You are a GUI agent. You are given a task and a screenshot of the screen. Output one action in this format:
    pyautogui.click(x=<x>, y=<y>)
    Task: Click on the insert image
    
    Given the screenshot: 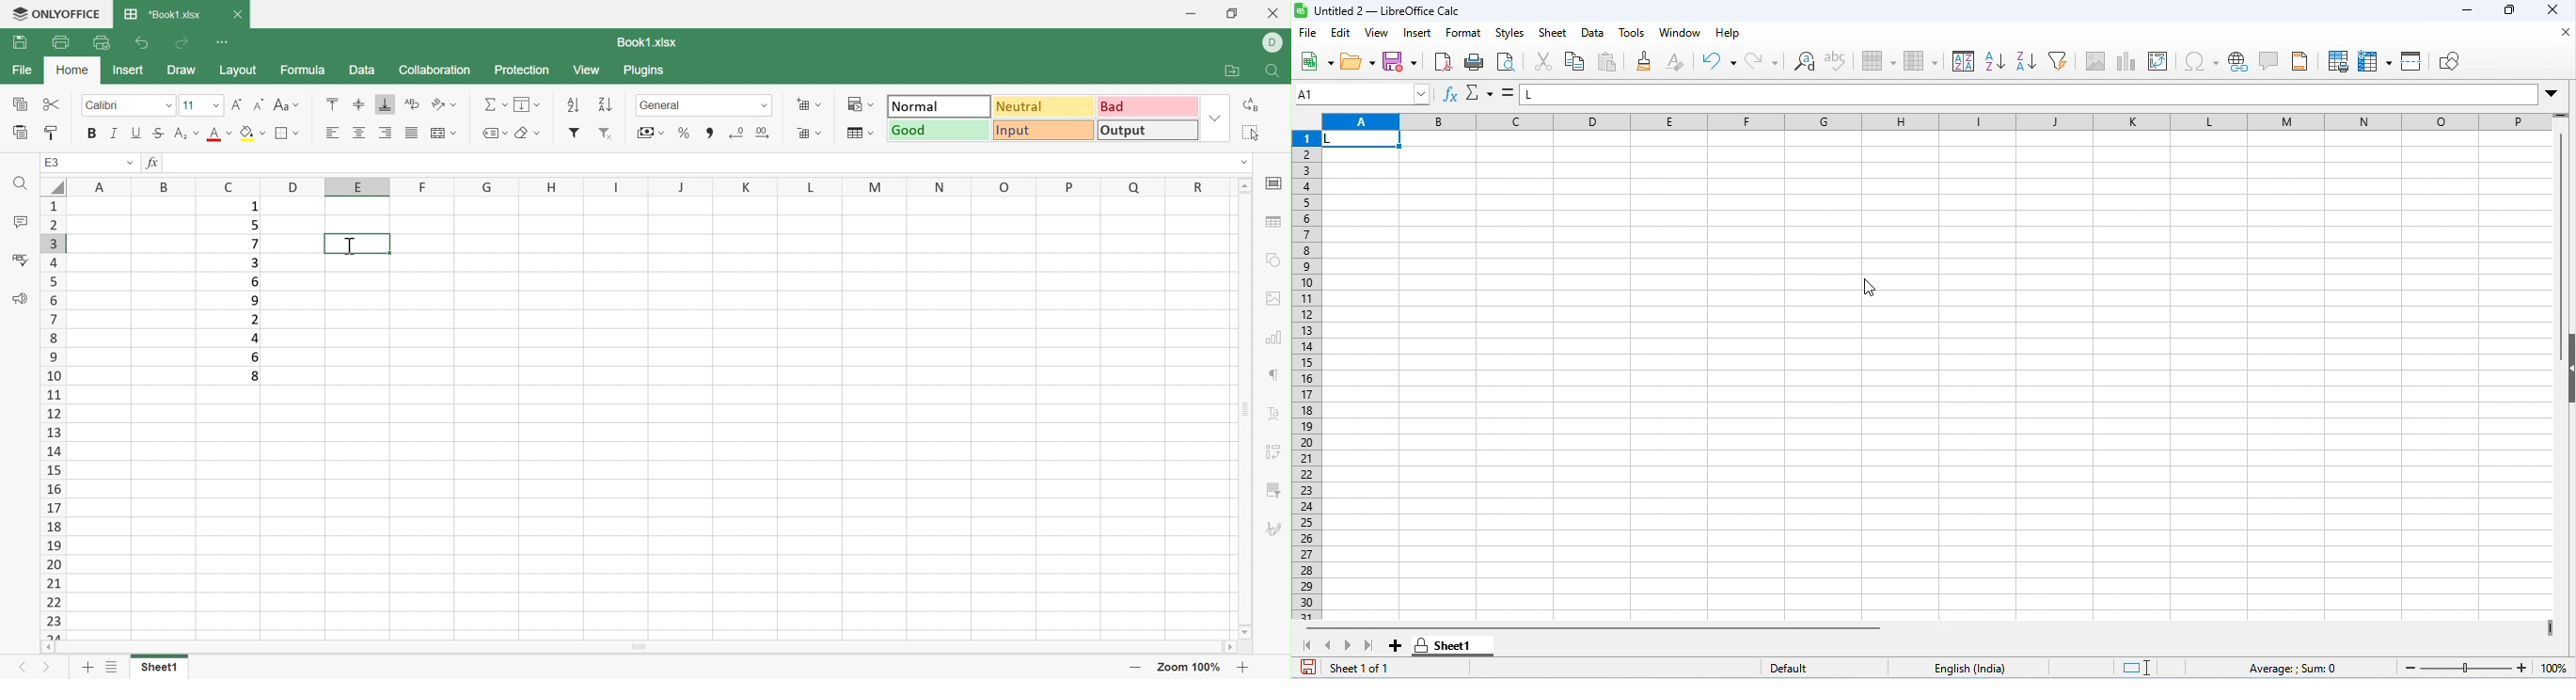 What is the action you would take?
    pyautogui.click(x=2094, y=60)
    